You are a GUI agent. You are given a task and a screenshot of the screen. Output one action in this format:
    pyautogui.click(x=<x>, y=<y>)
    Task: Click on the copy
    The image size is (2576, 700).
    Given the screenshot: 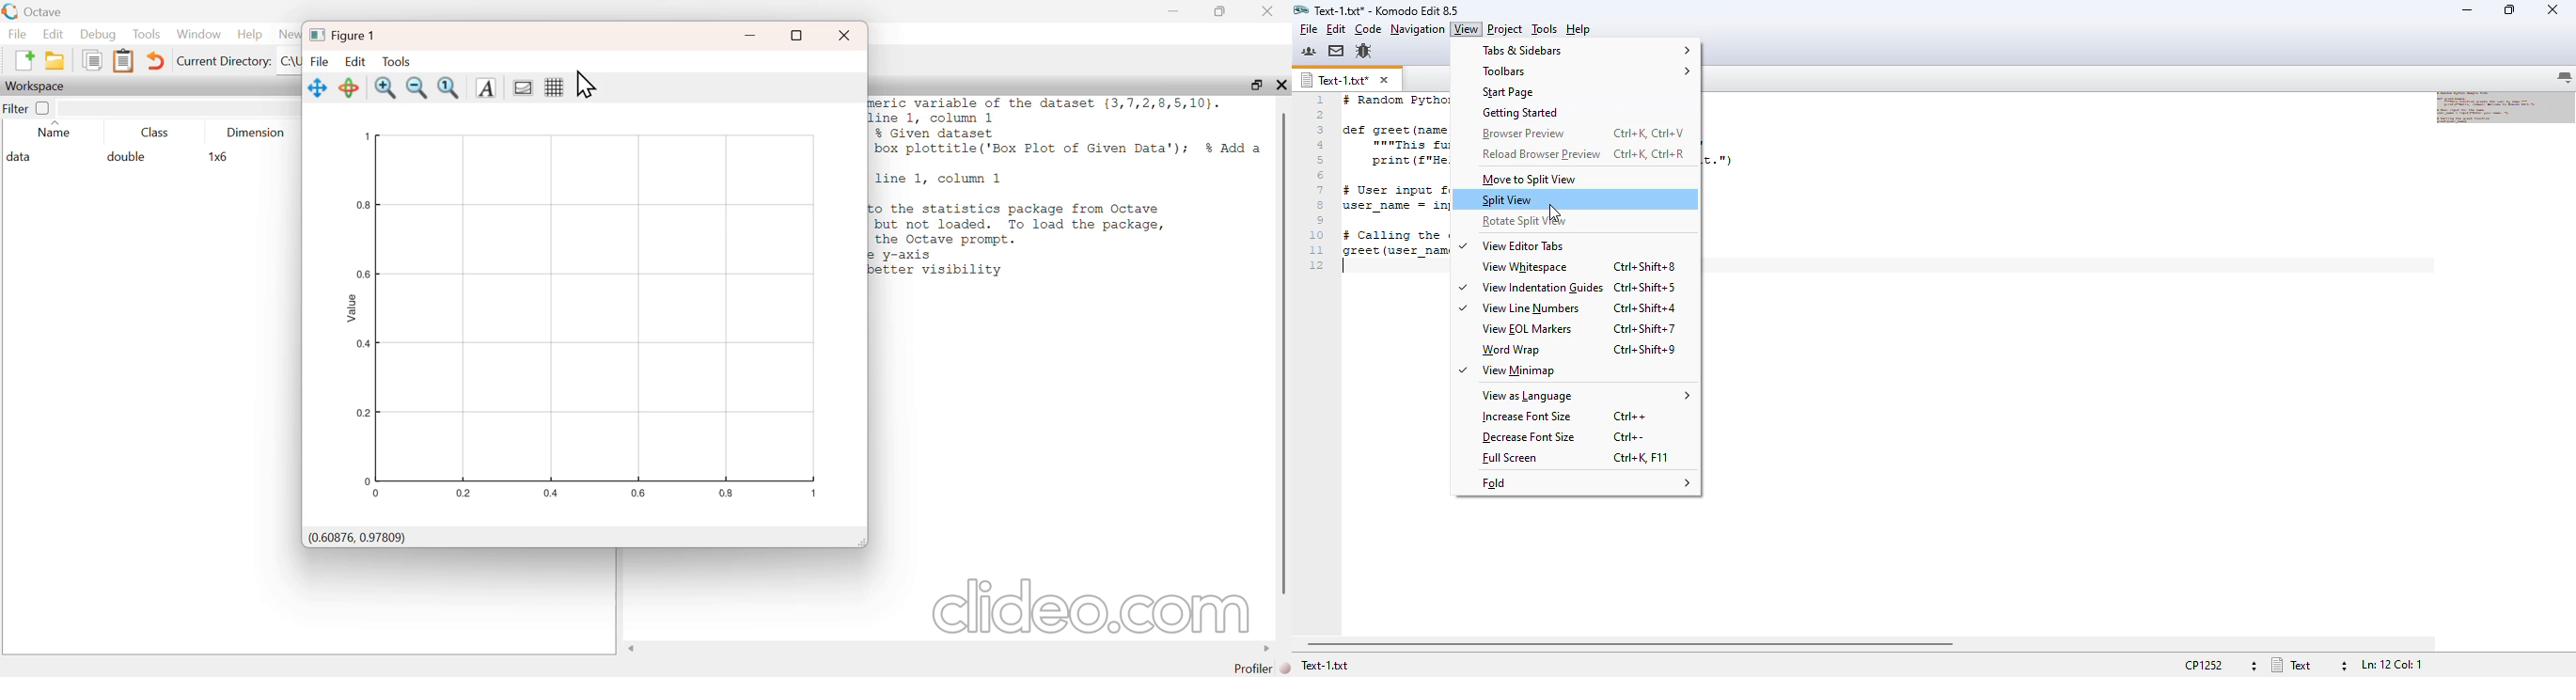 What is the action you would take?
    pyautogui.click(x=88, y=61)
    